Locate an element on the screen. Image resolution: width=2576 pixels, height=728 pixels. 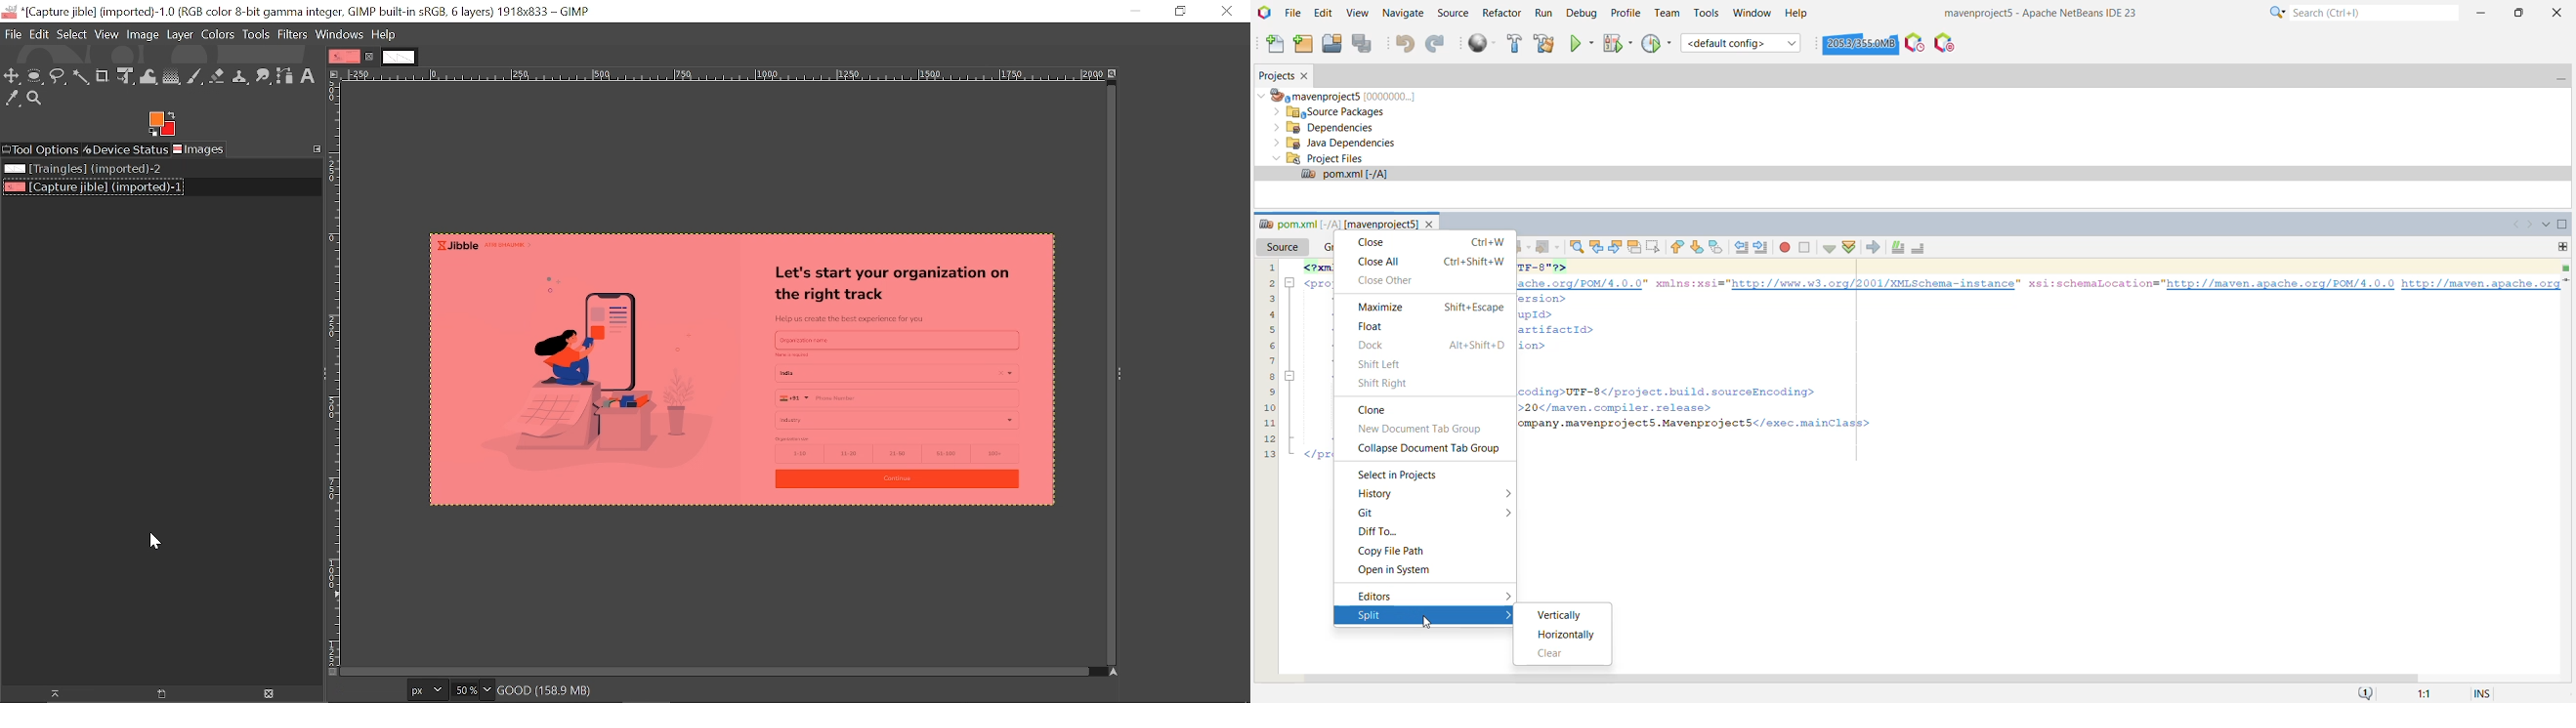
Save All is located at coordinates (1364, 44).